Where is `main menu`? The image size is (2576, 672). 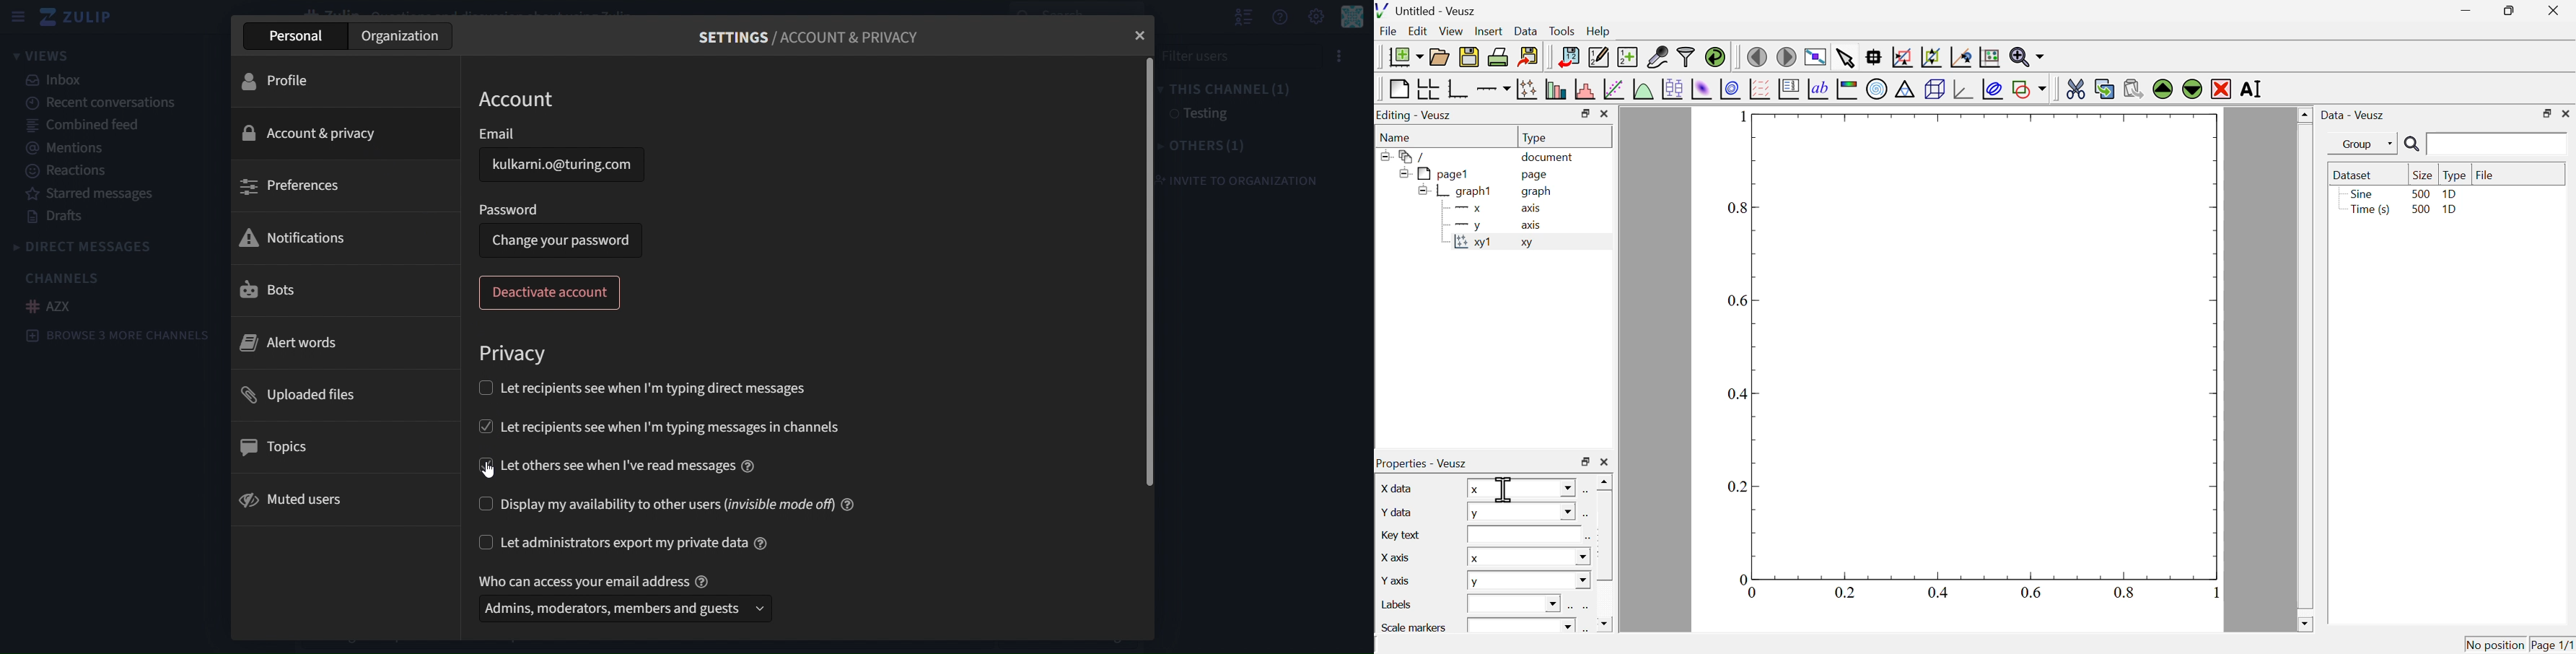
main menu is located at coordinates (1315, 17).